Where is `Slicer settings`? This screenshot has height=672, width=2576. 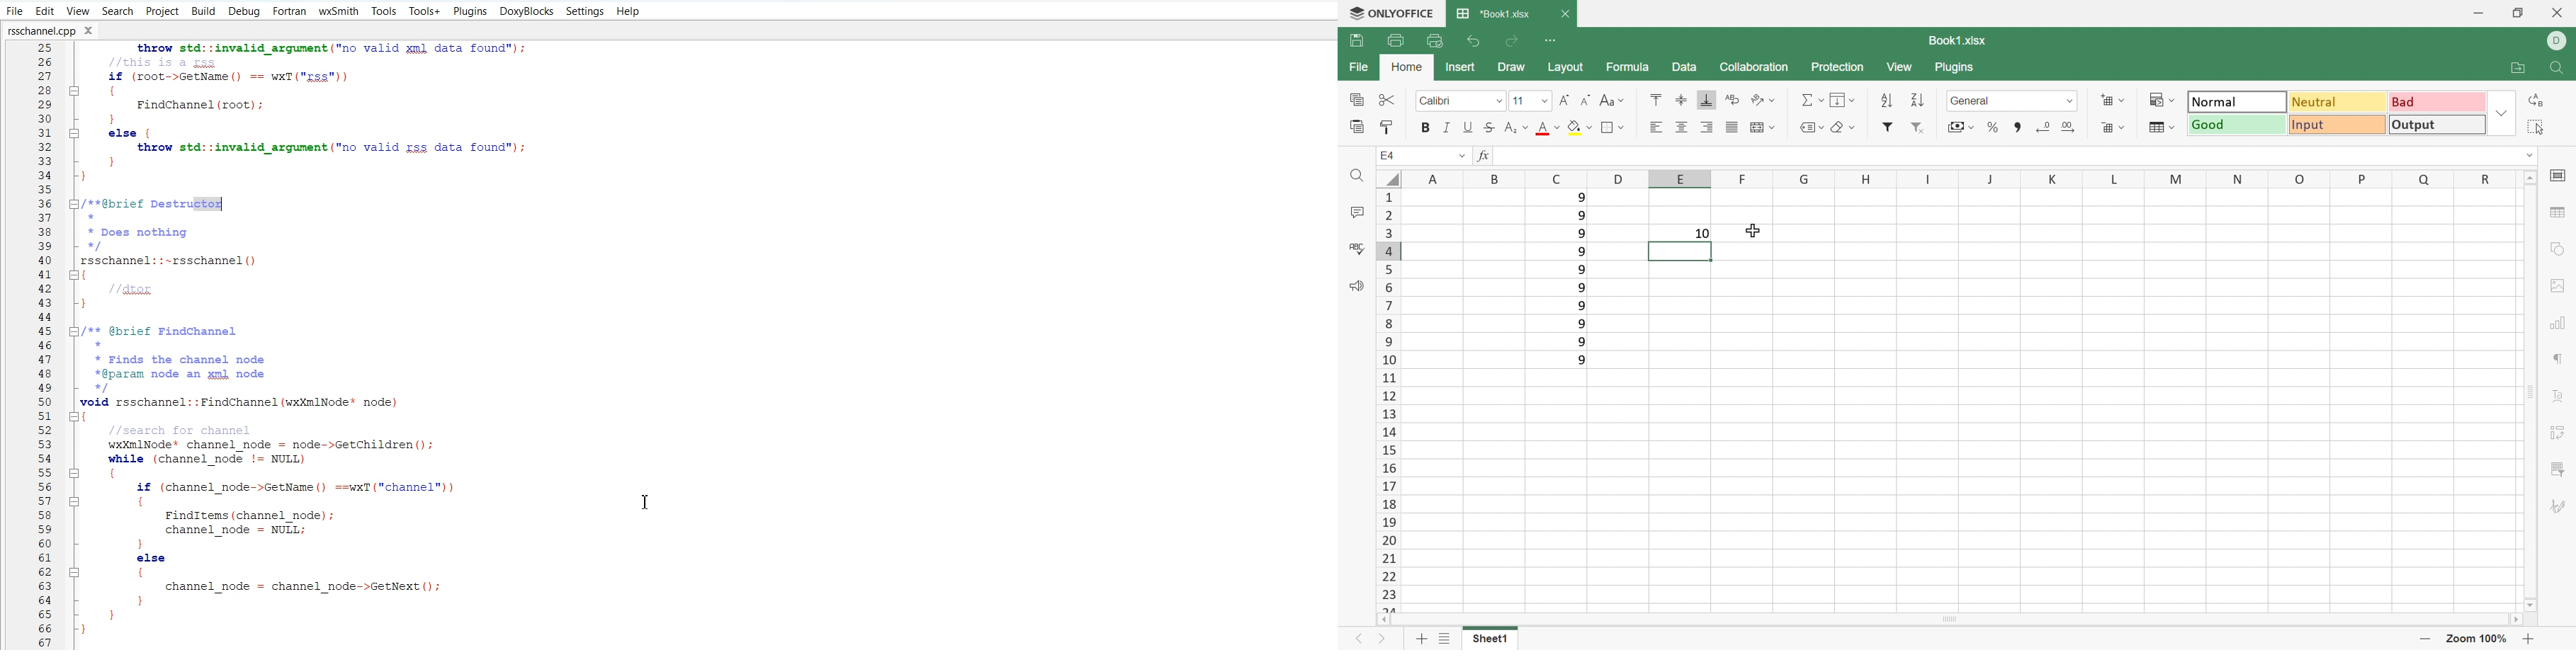 Slicer settings is located at coordinates (2559, 468).